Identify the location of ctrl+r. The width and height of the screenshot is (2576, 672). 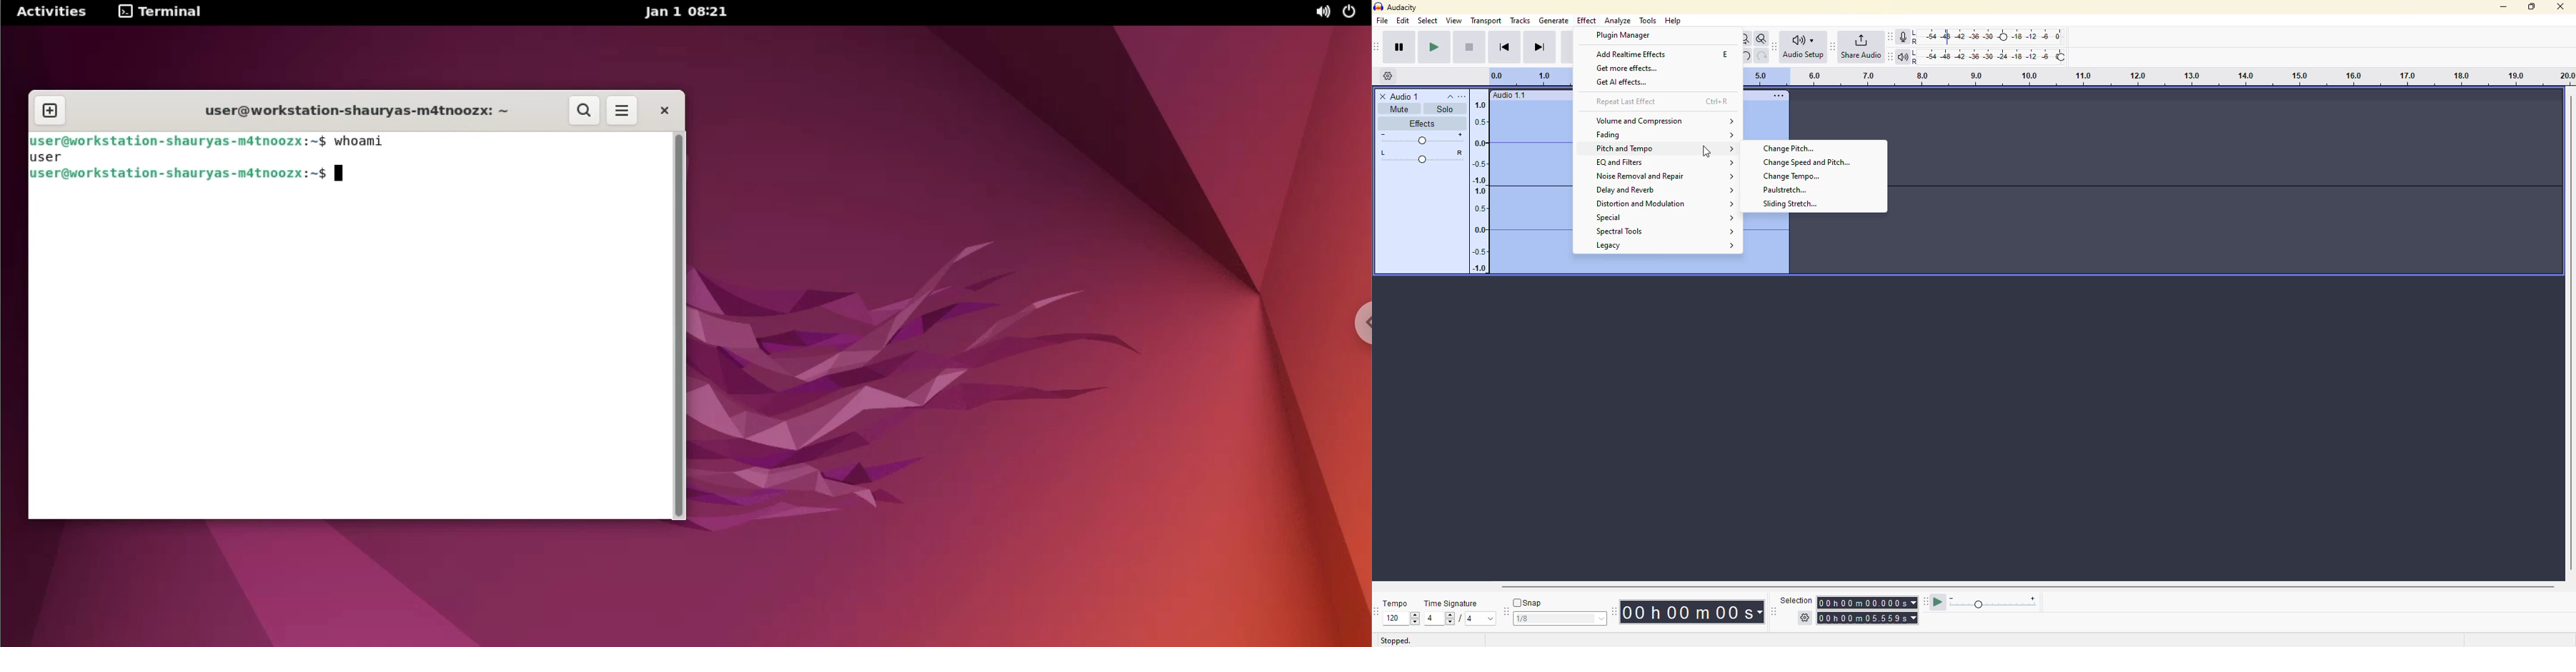
(1719, 101).